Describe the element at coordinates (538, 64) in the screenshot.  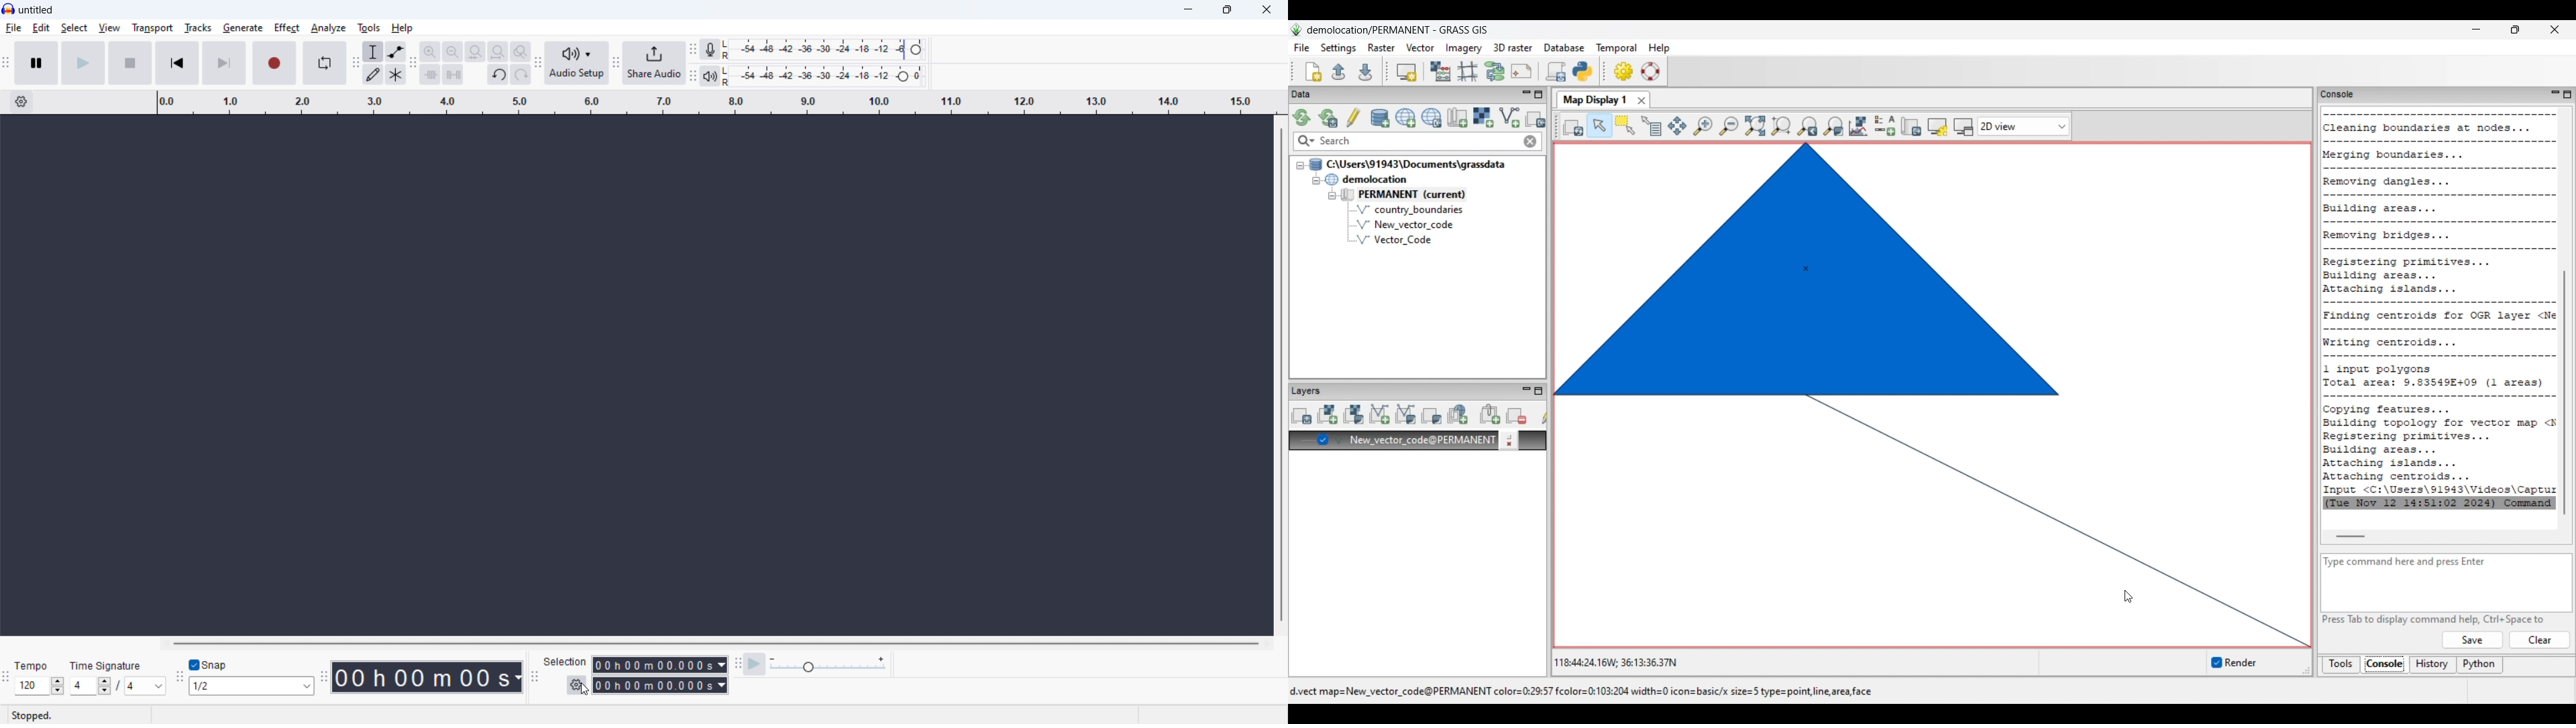
I see `audio setup toolbar` at that location.